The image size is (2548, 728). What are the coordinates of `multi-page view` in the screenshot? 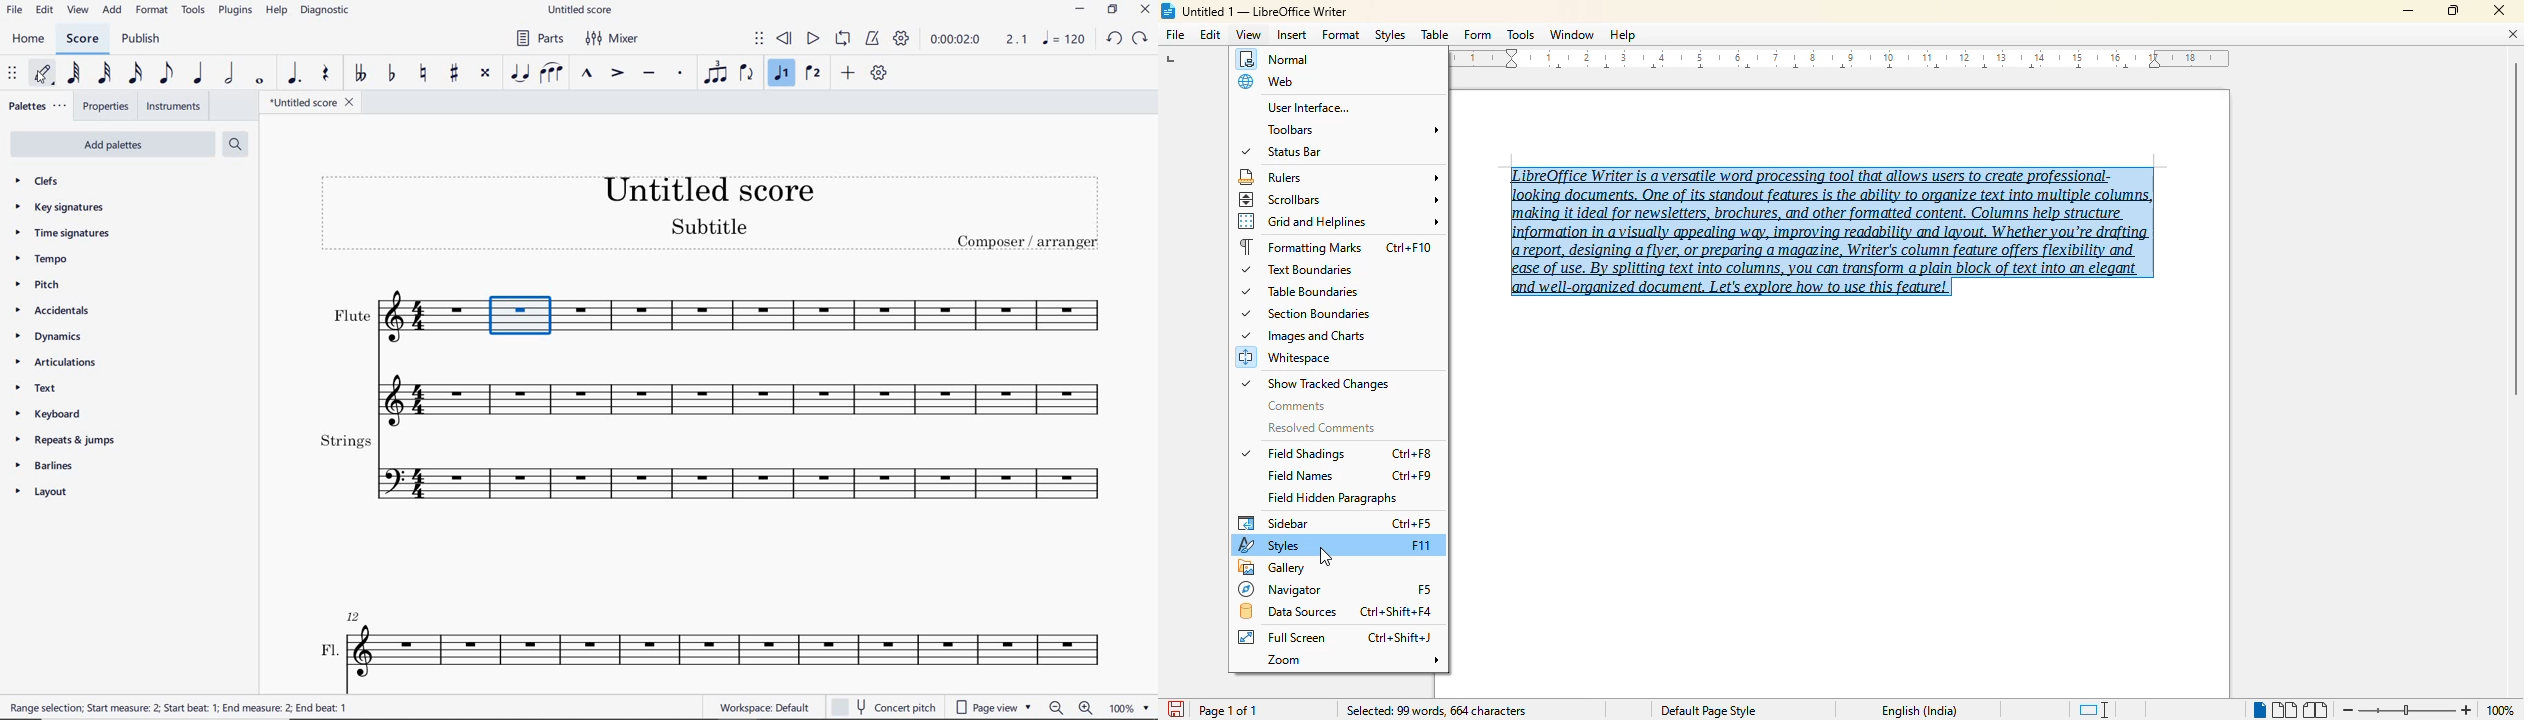 It's located at (2283, 709).